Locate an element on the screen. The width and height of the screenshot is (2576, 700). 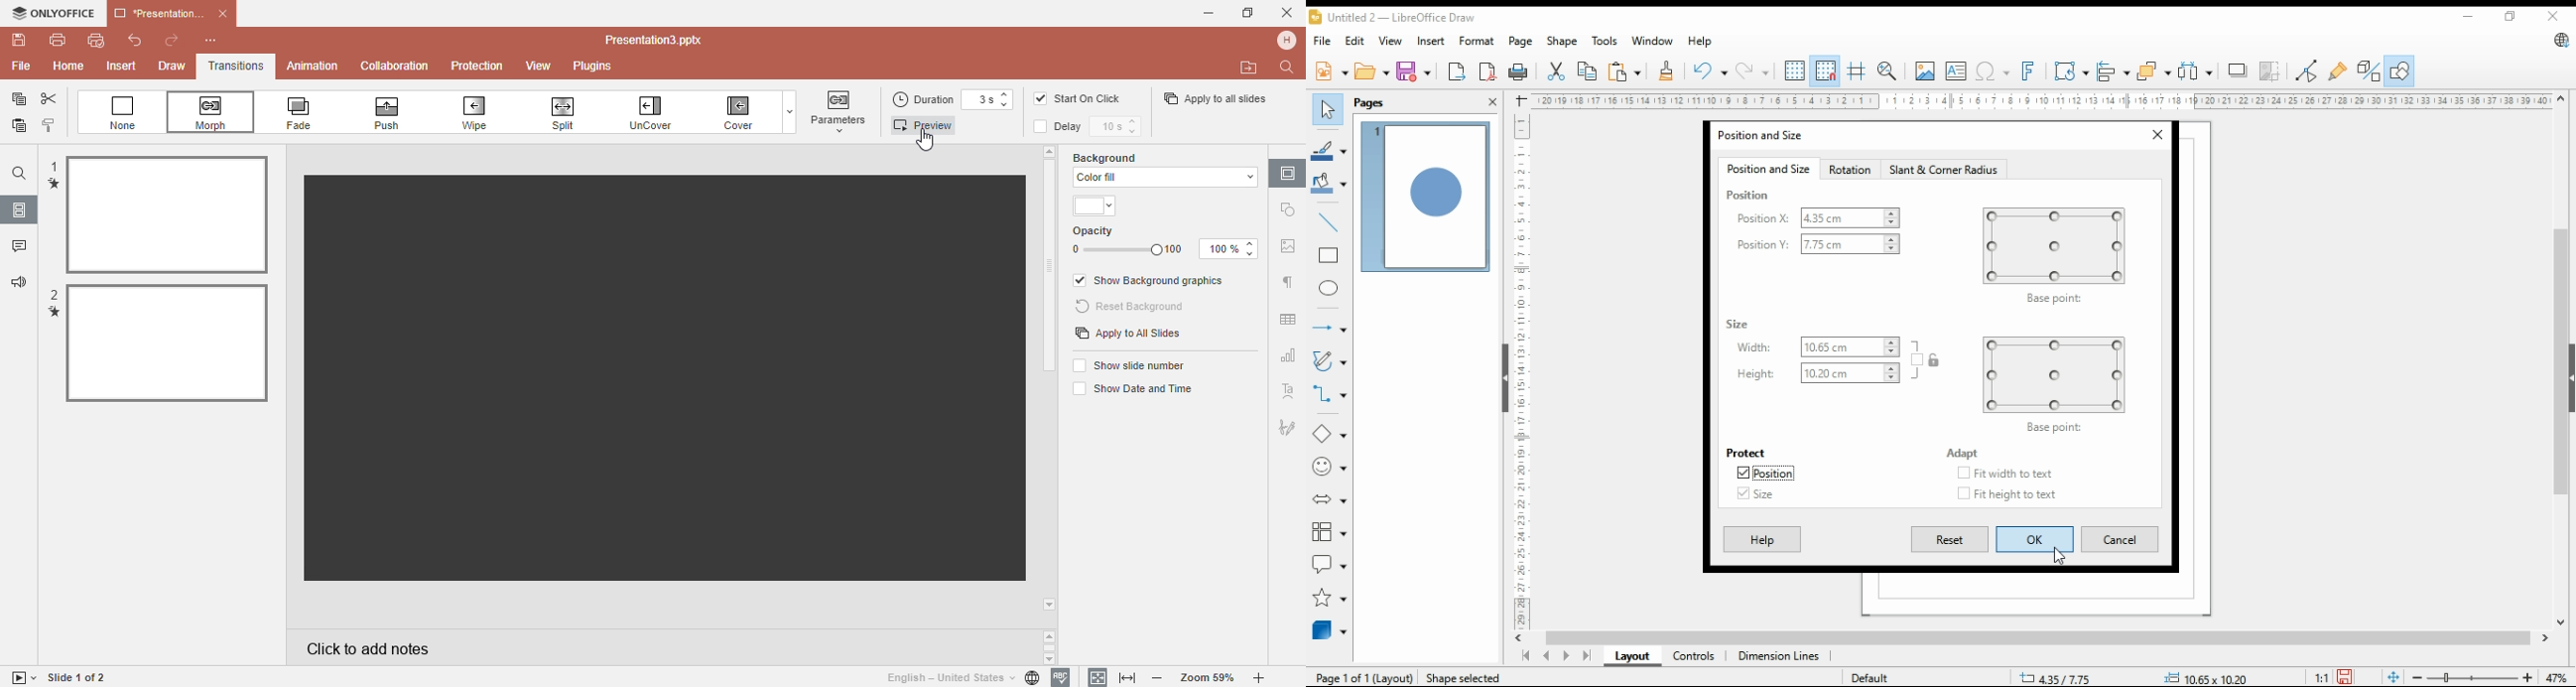
protect is located at coordinates (1745, 454).